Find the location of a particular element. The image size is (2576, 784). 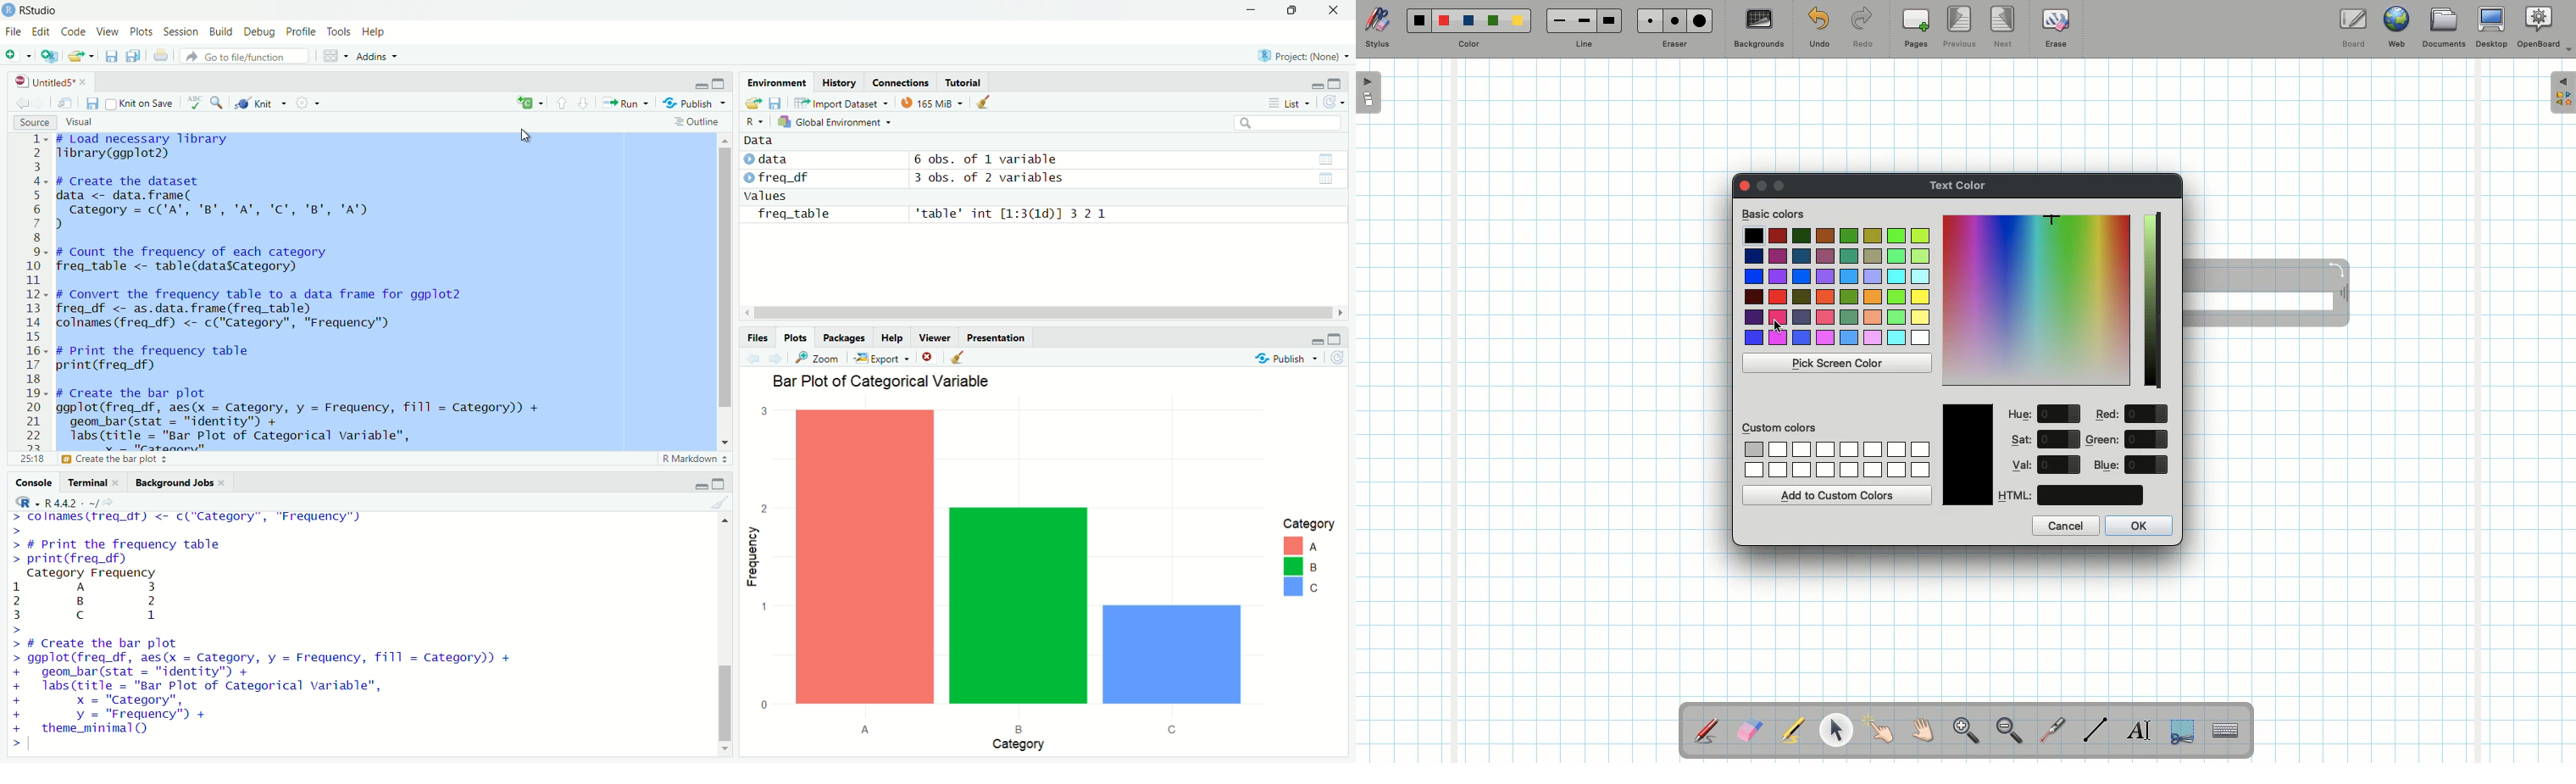

RStudio is located at coordinates (44, 11).